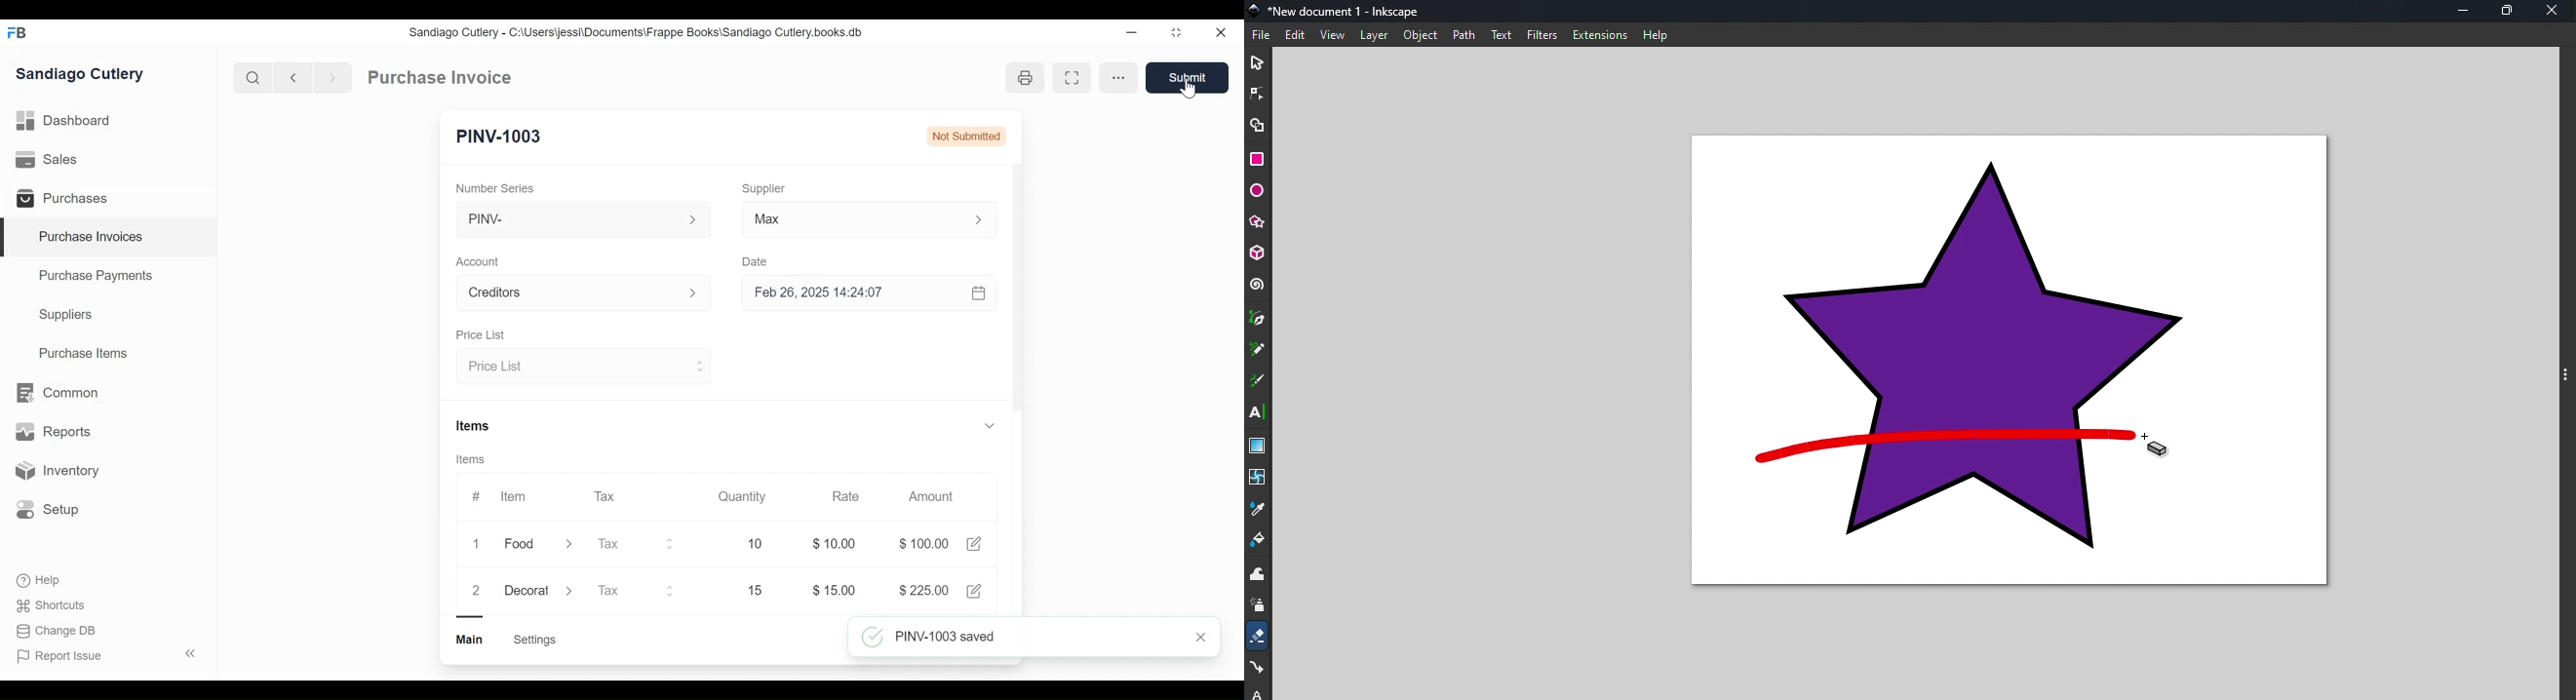  I want to click on 15, so click(737, 590).